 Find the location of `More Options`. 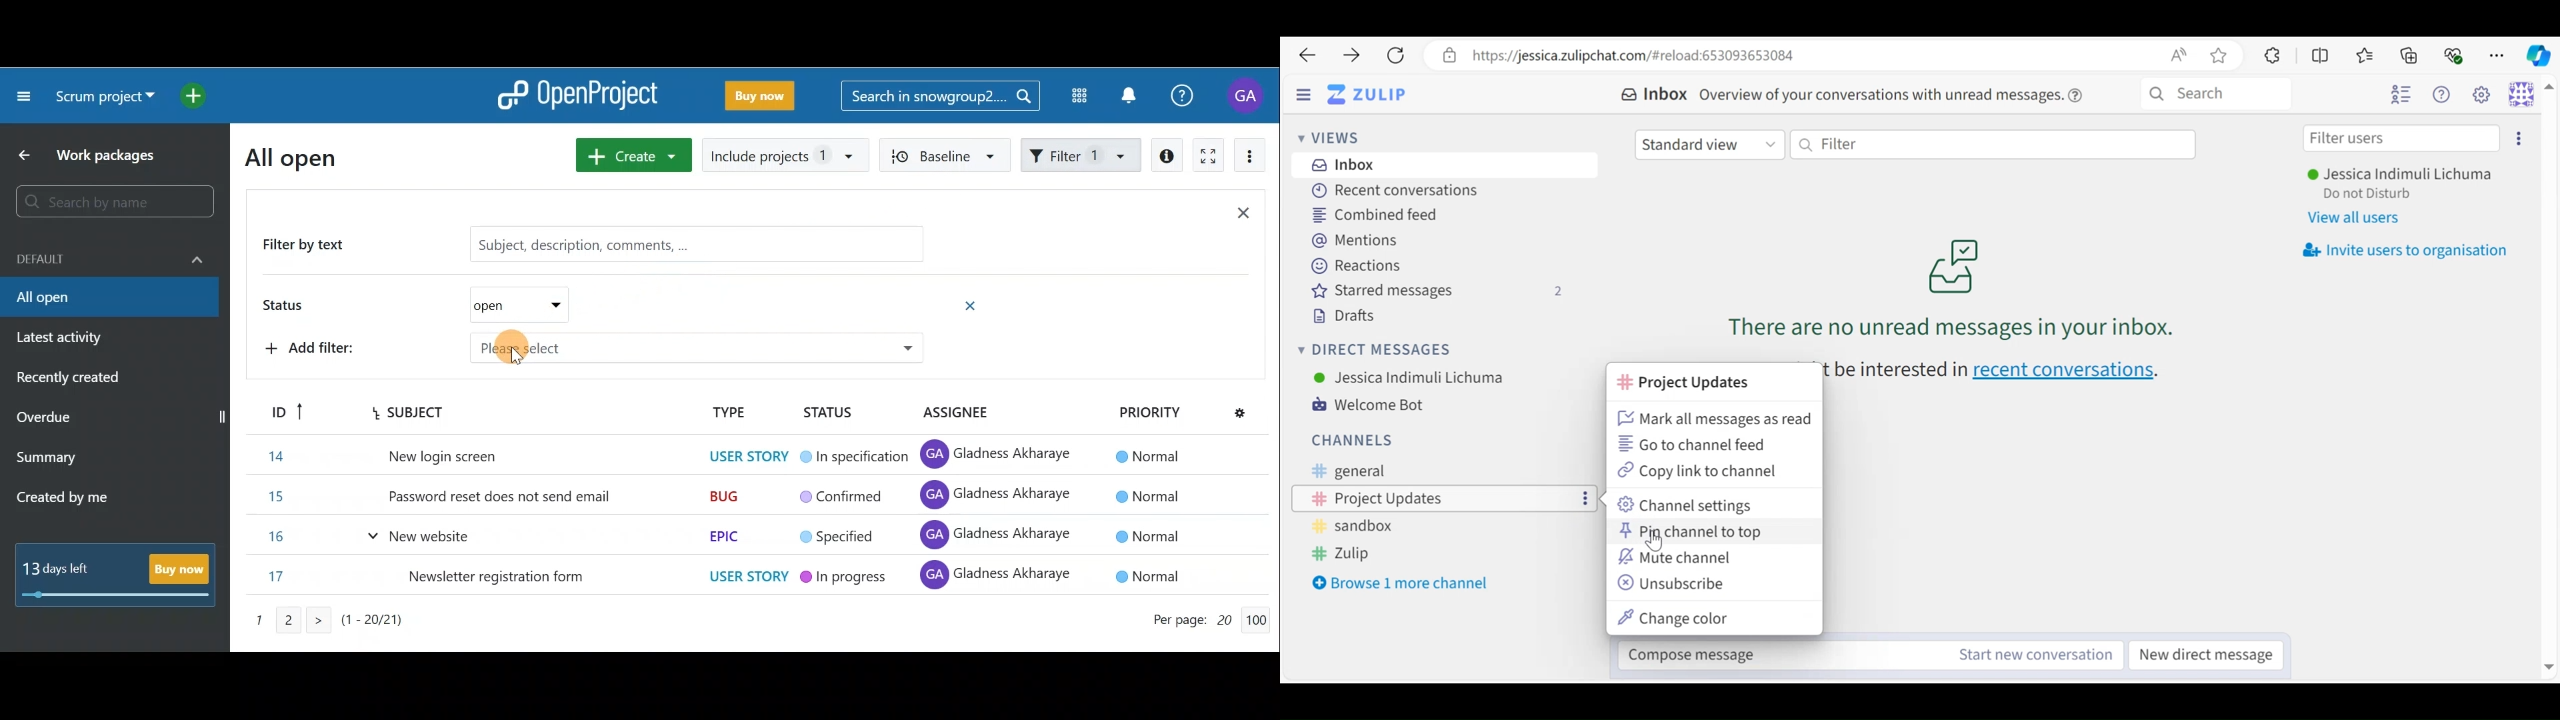

More Options is located at coordinates (1583, 498).